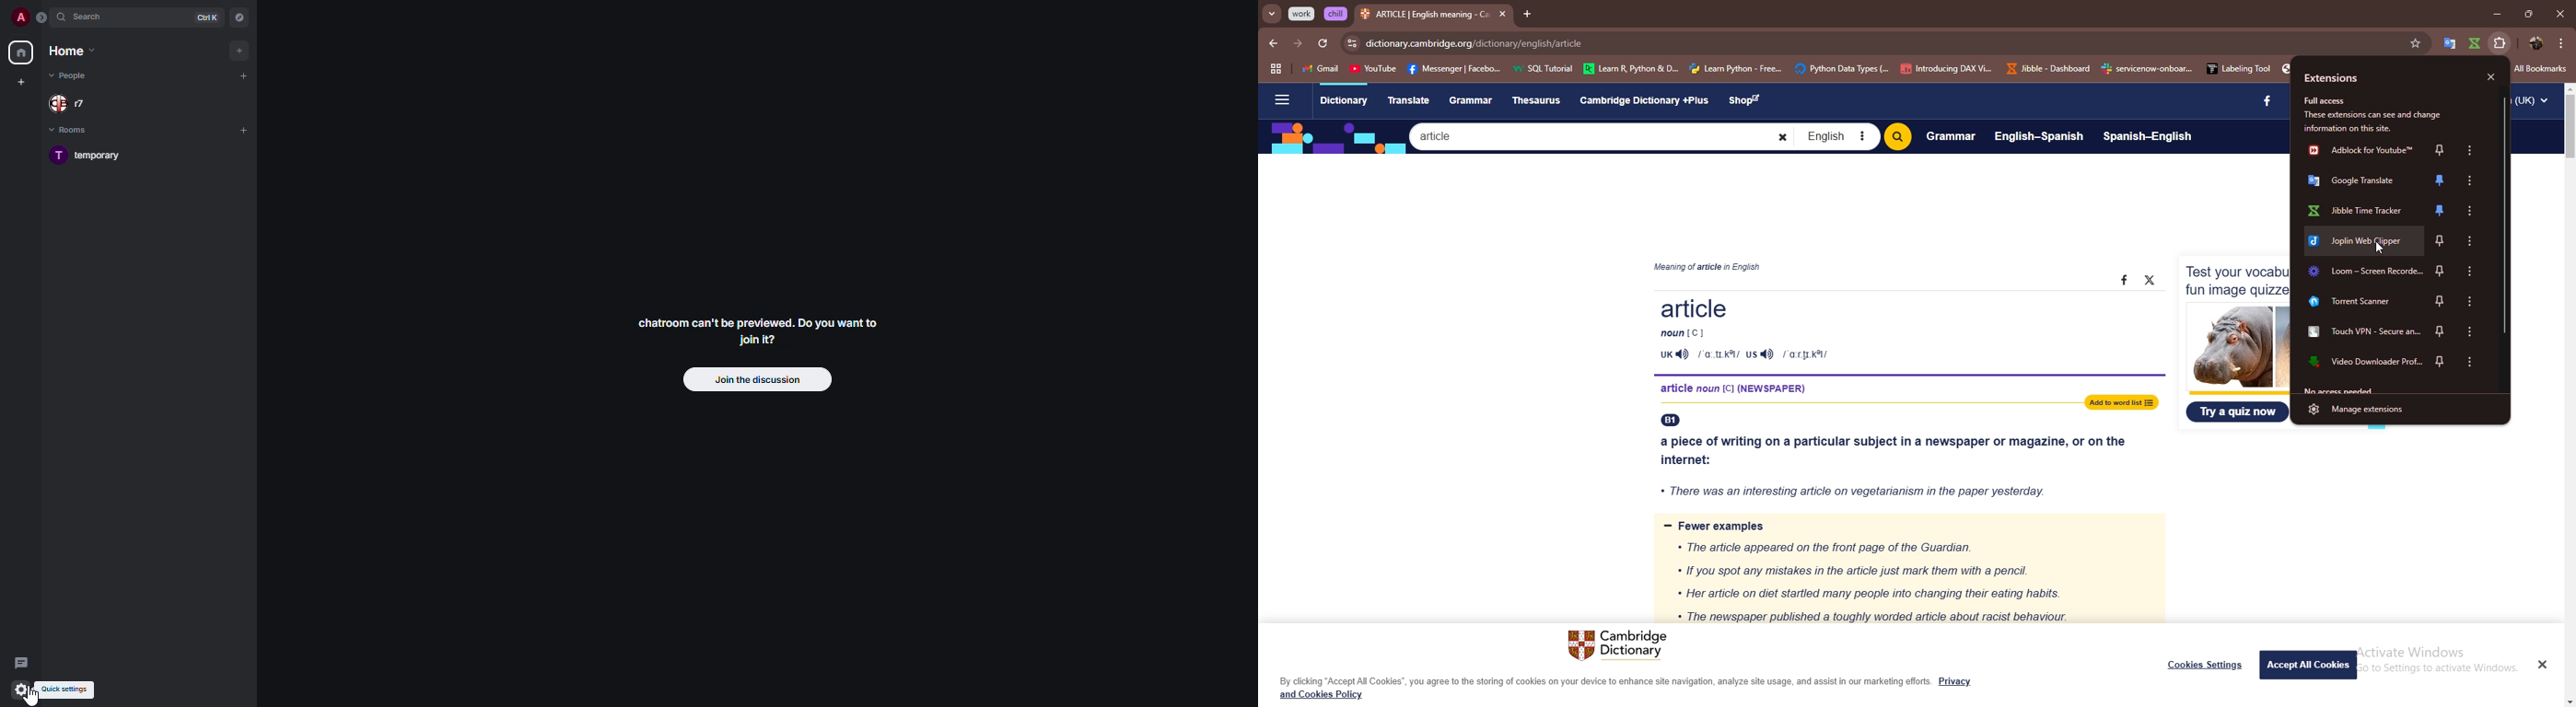 The width and height of the screenshot is (2576, 728). Describe the element at coordinates (1897, 137) in the screenshot. I see `Search bitton` at that location.